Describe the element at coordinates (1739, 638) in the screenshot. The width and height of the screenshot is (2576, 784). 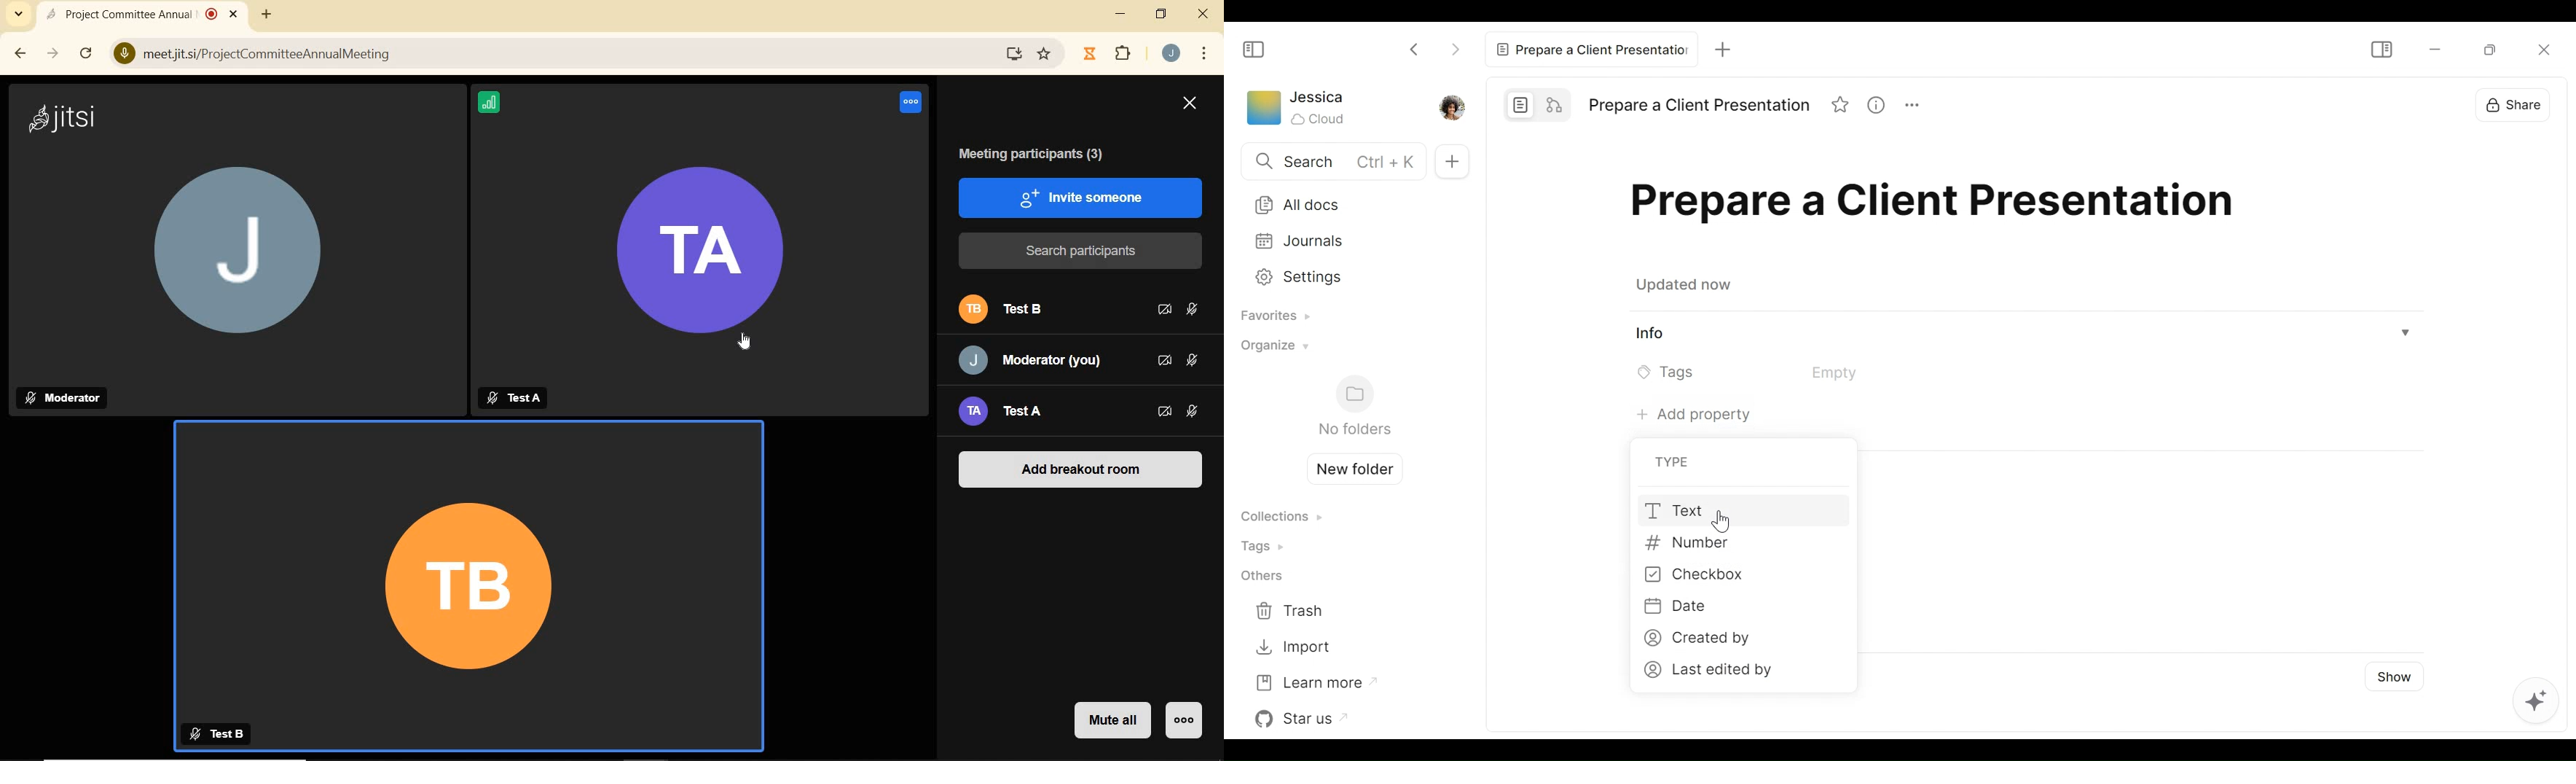
I see `Created by` at that location.